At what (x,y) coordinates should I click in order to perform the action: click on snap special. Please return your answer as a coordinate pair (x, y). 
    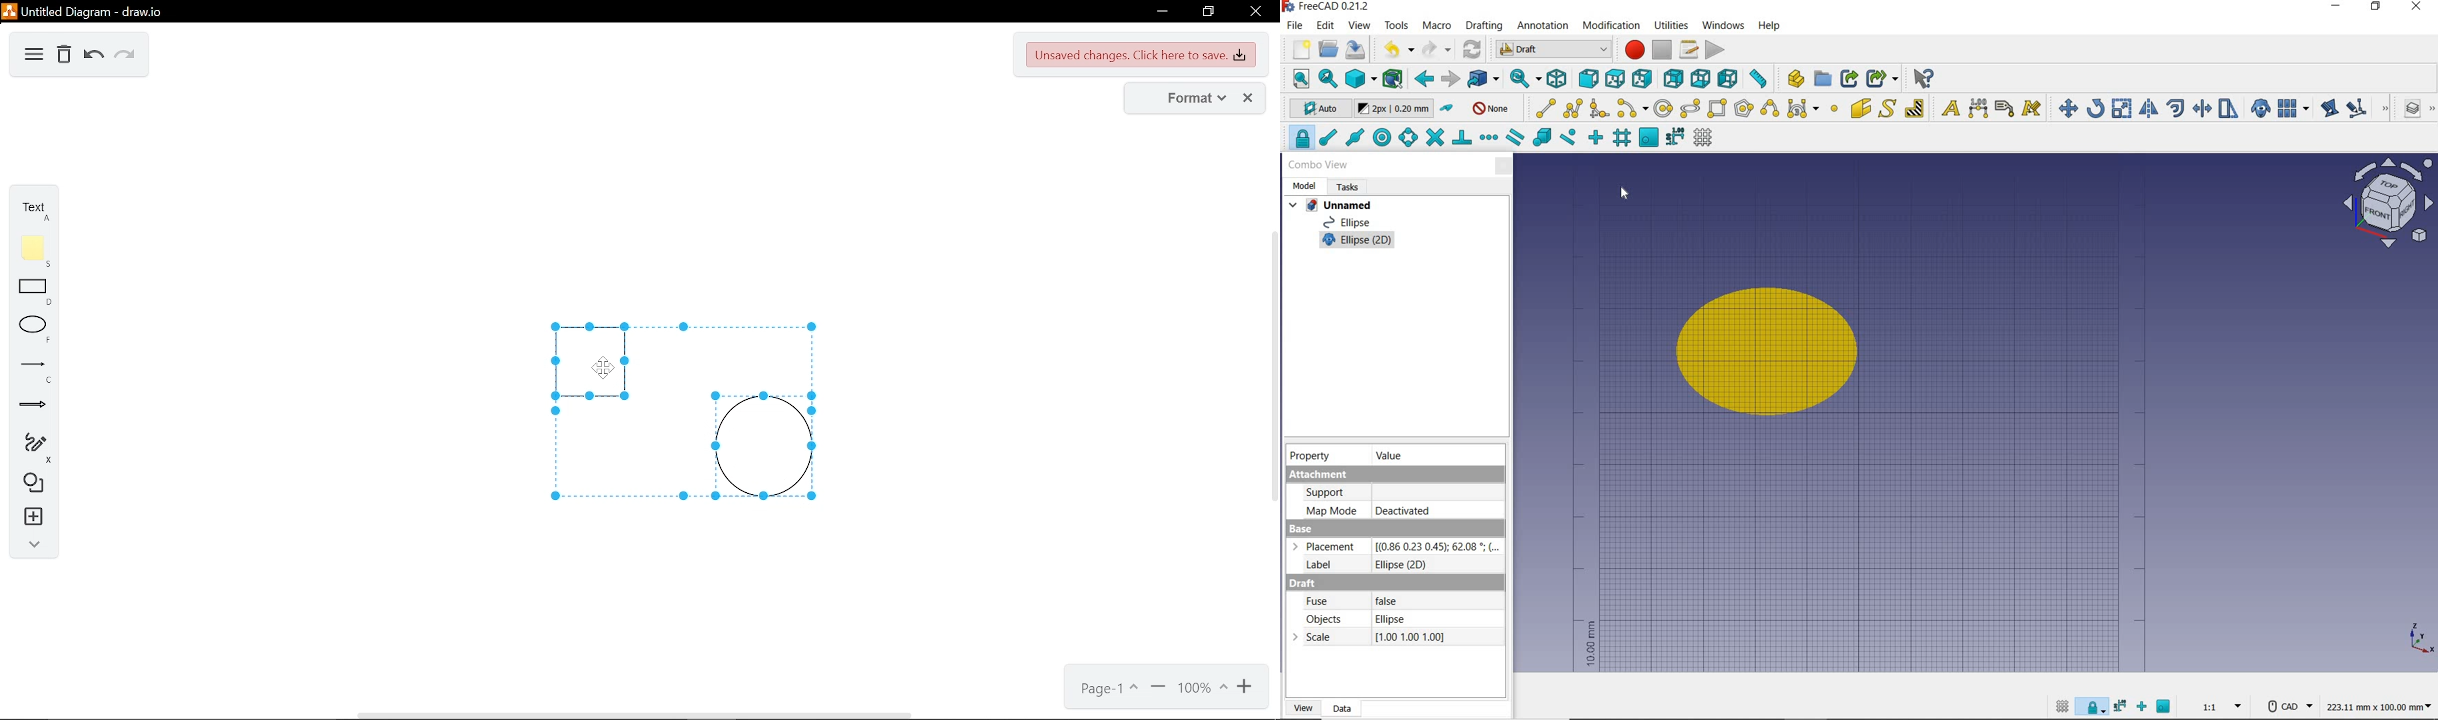
    Looking at the image, I should click on (1541, 139).